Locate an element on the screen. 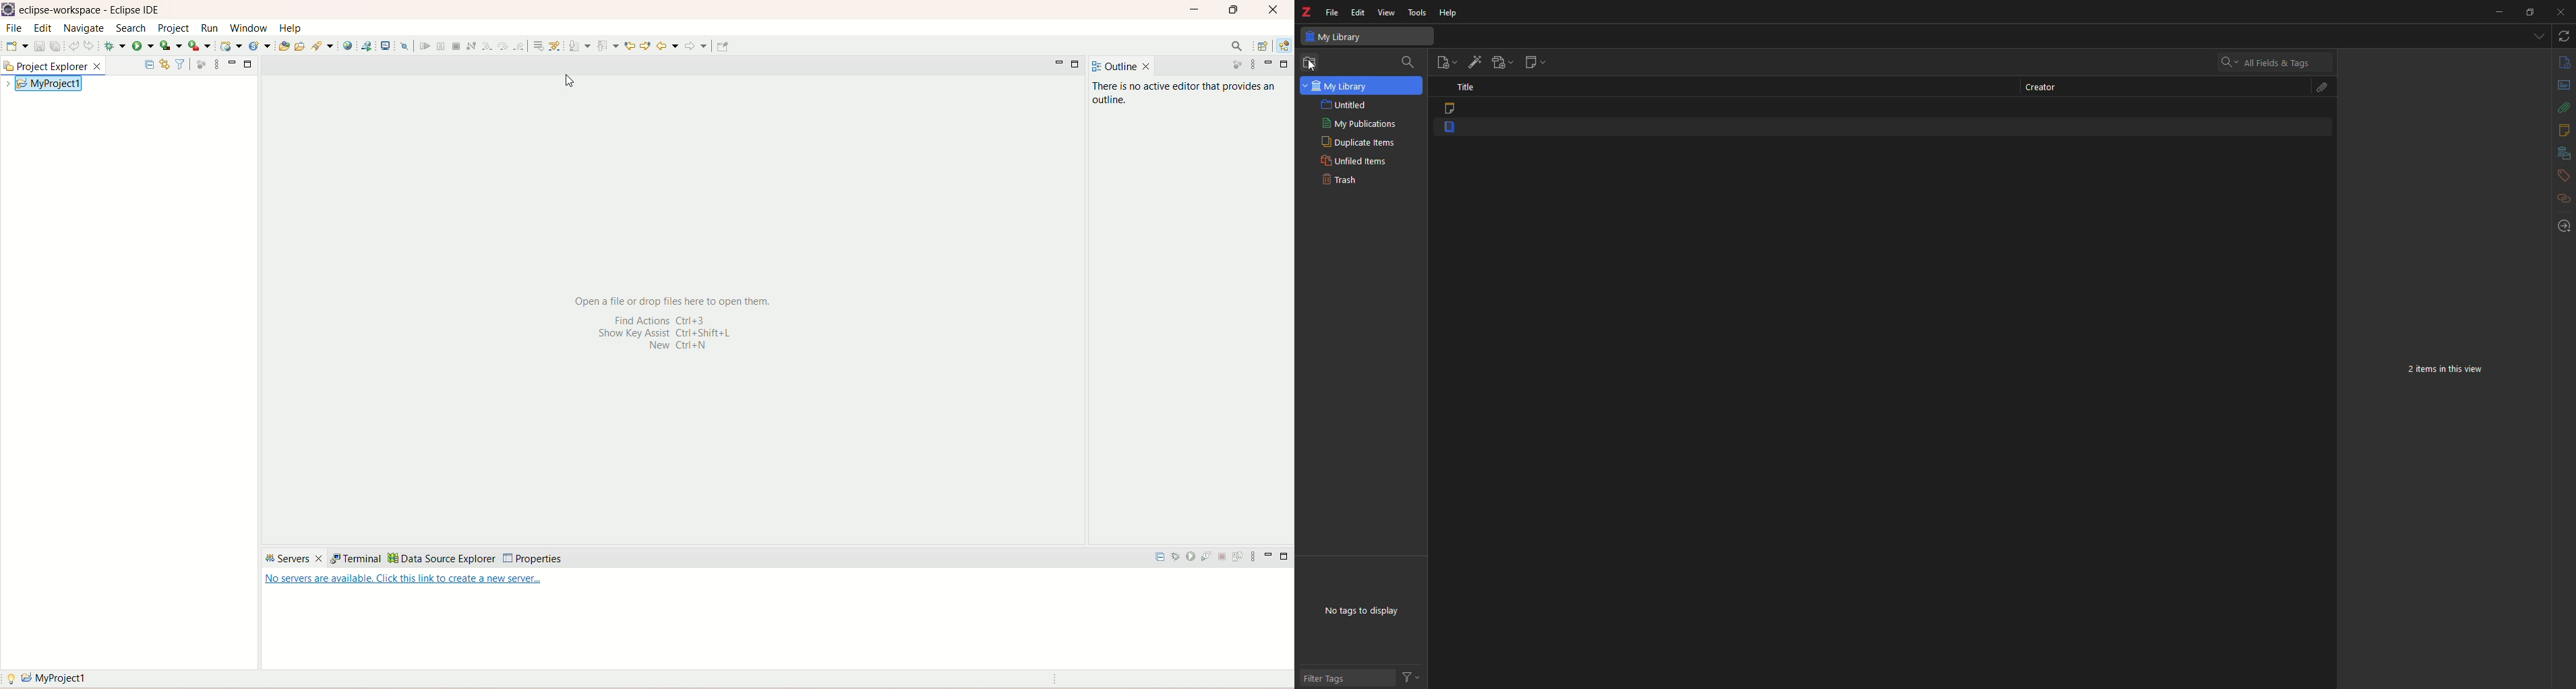 The height and width of the screenshot is (700, 2576). step return is located at coordinates (520, 45).